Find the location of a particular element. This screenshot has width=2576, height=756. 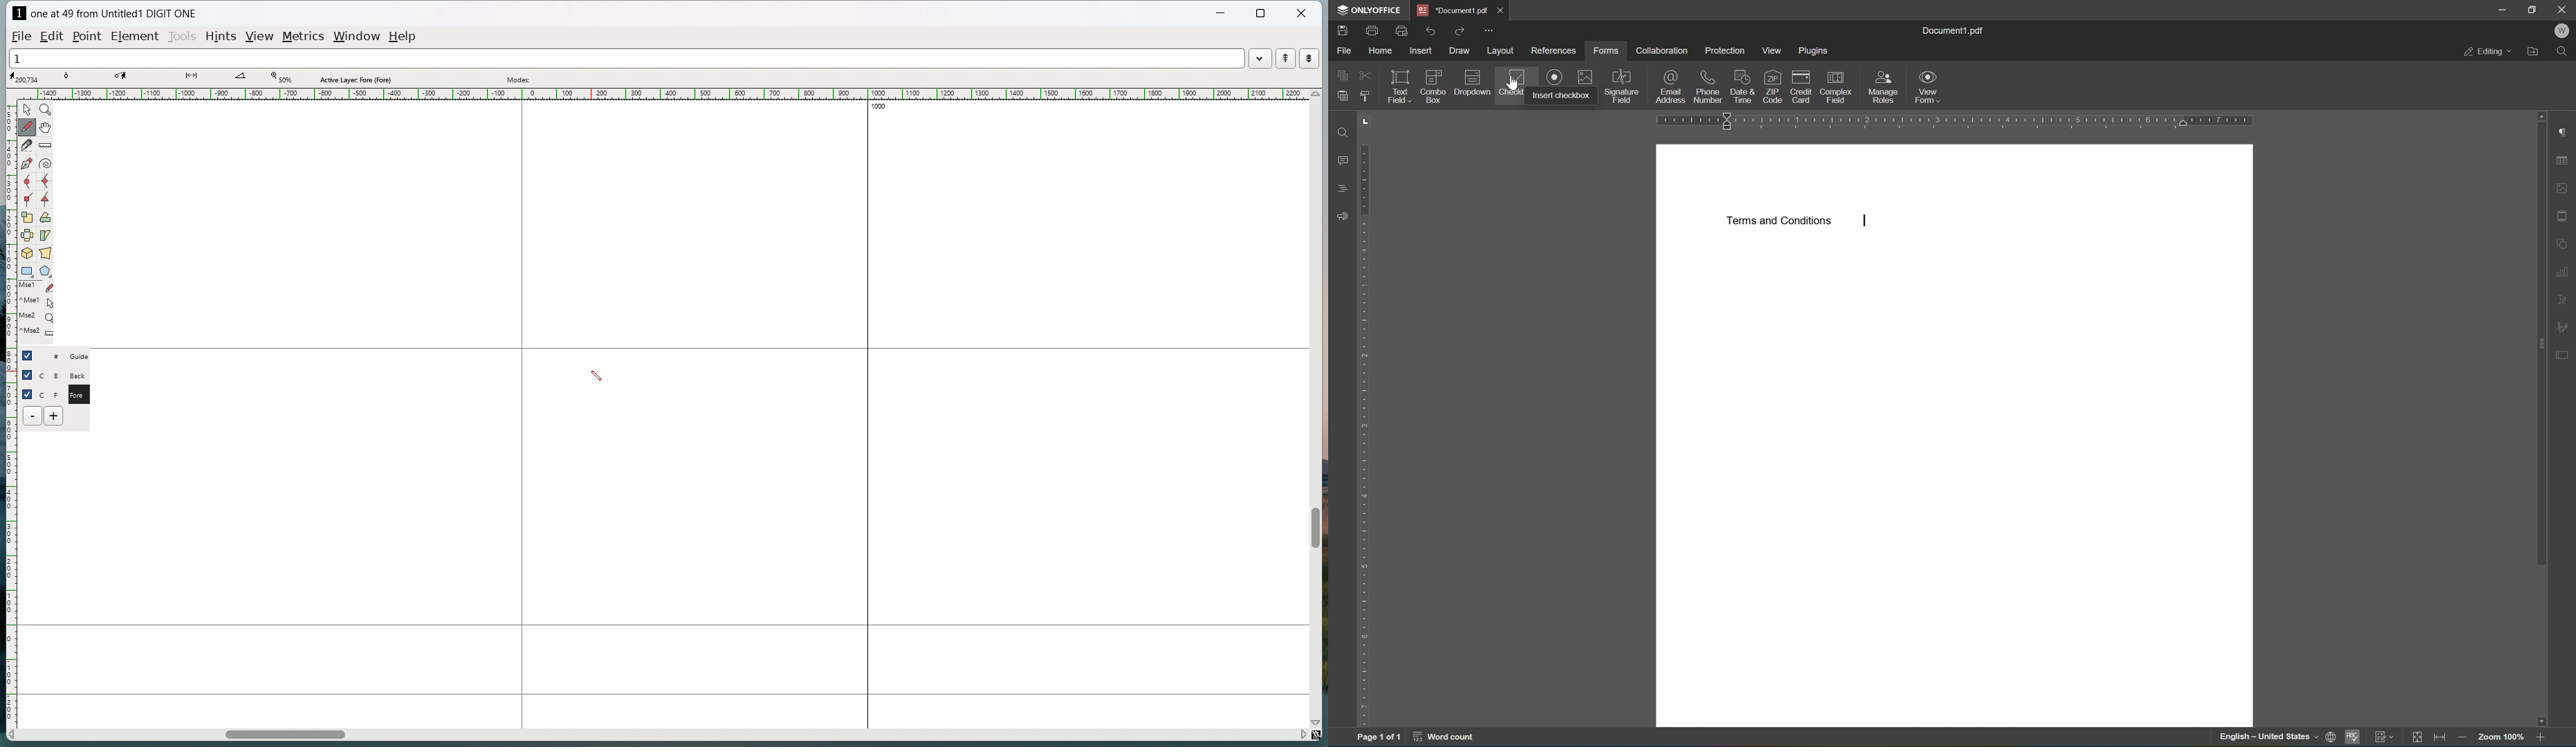

add layer is located at coordinates (55, 416).